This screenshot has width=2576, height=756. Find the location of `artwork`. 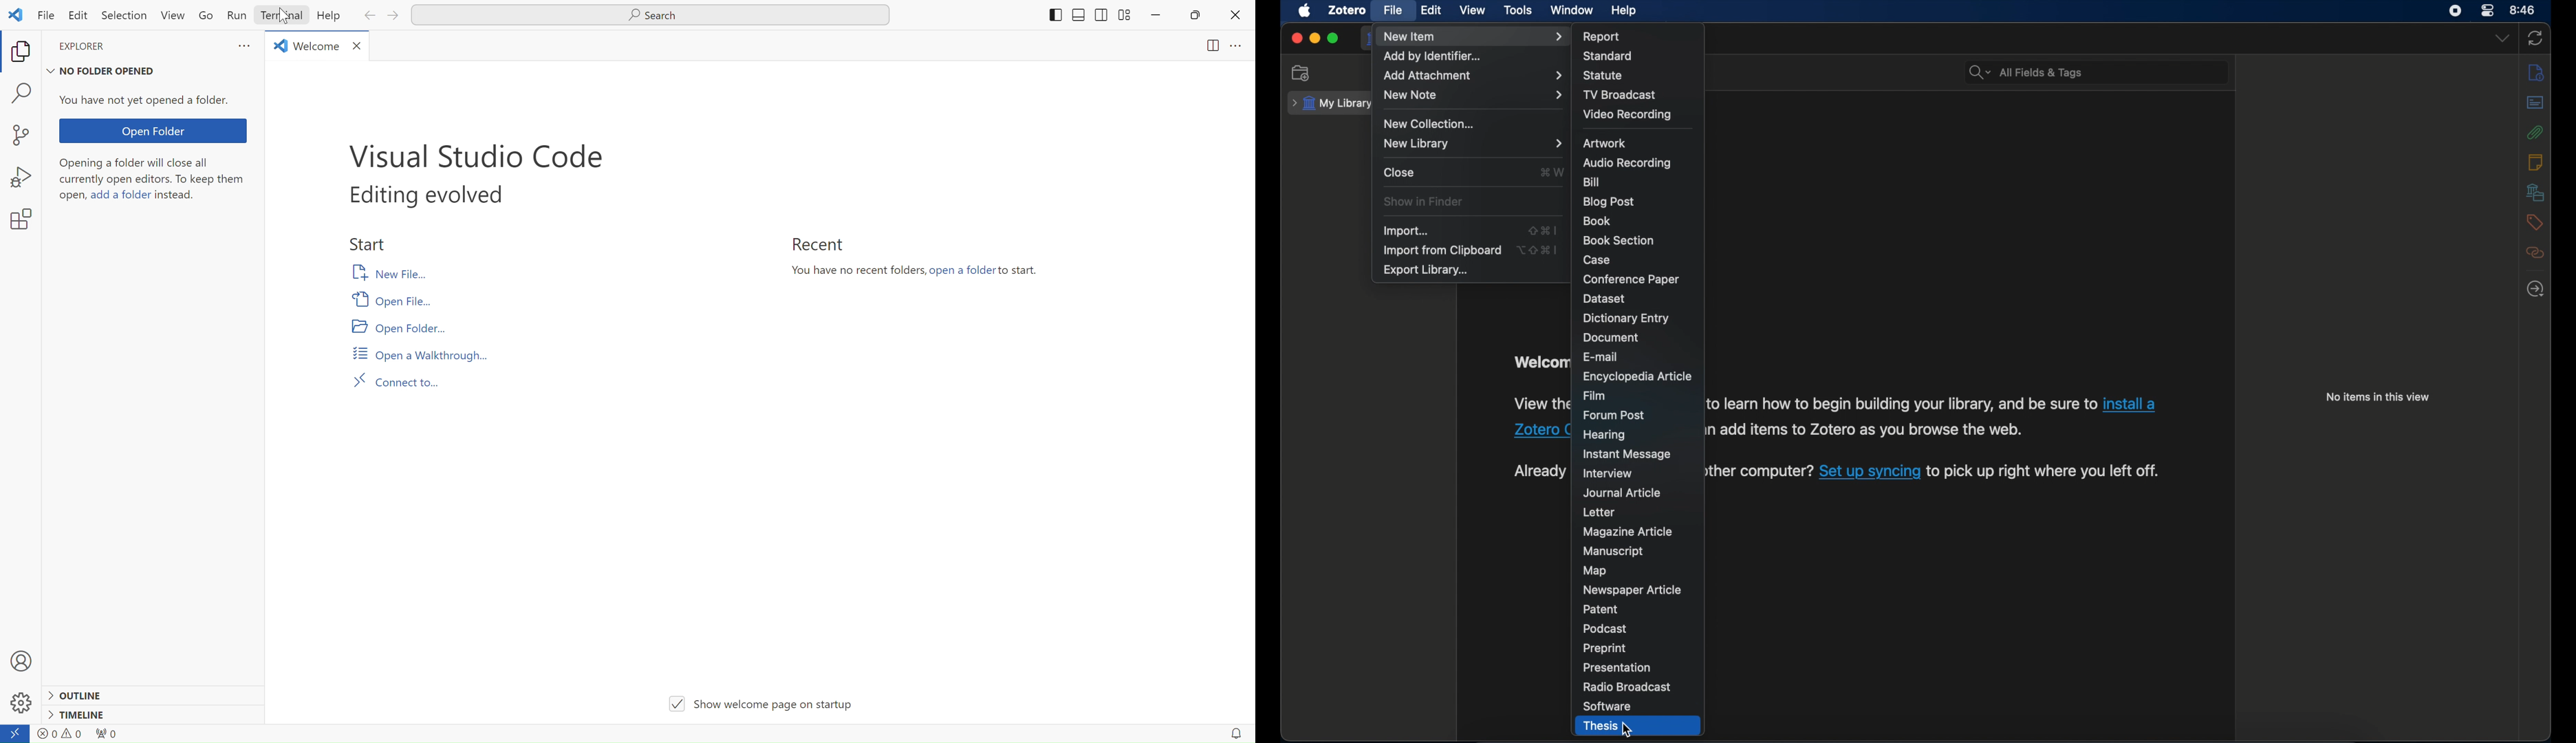

artwork is located at coordinates (1605, 143).